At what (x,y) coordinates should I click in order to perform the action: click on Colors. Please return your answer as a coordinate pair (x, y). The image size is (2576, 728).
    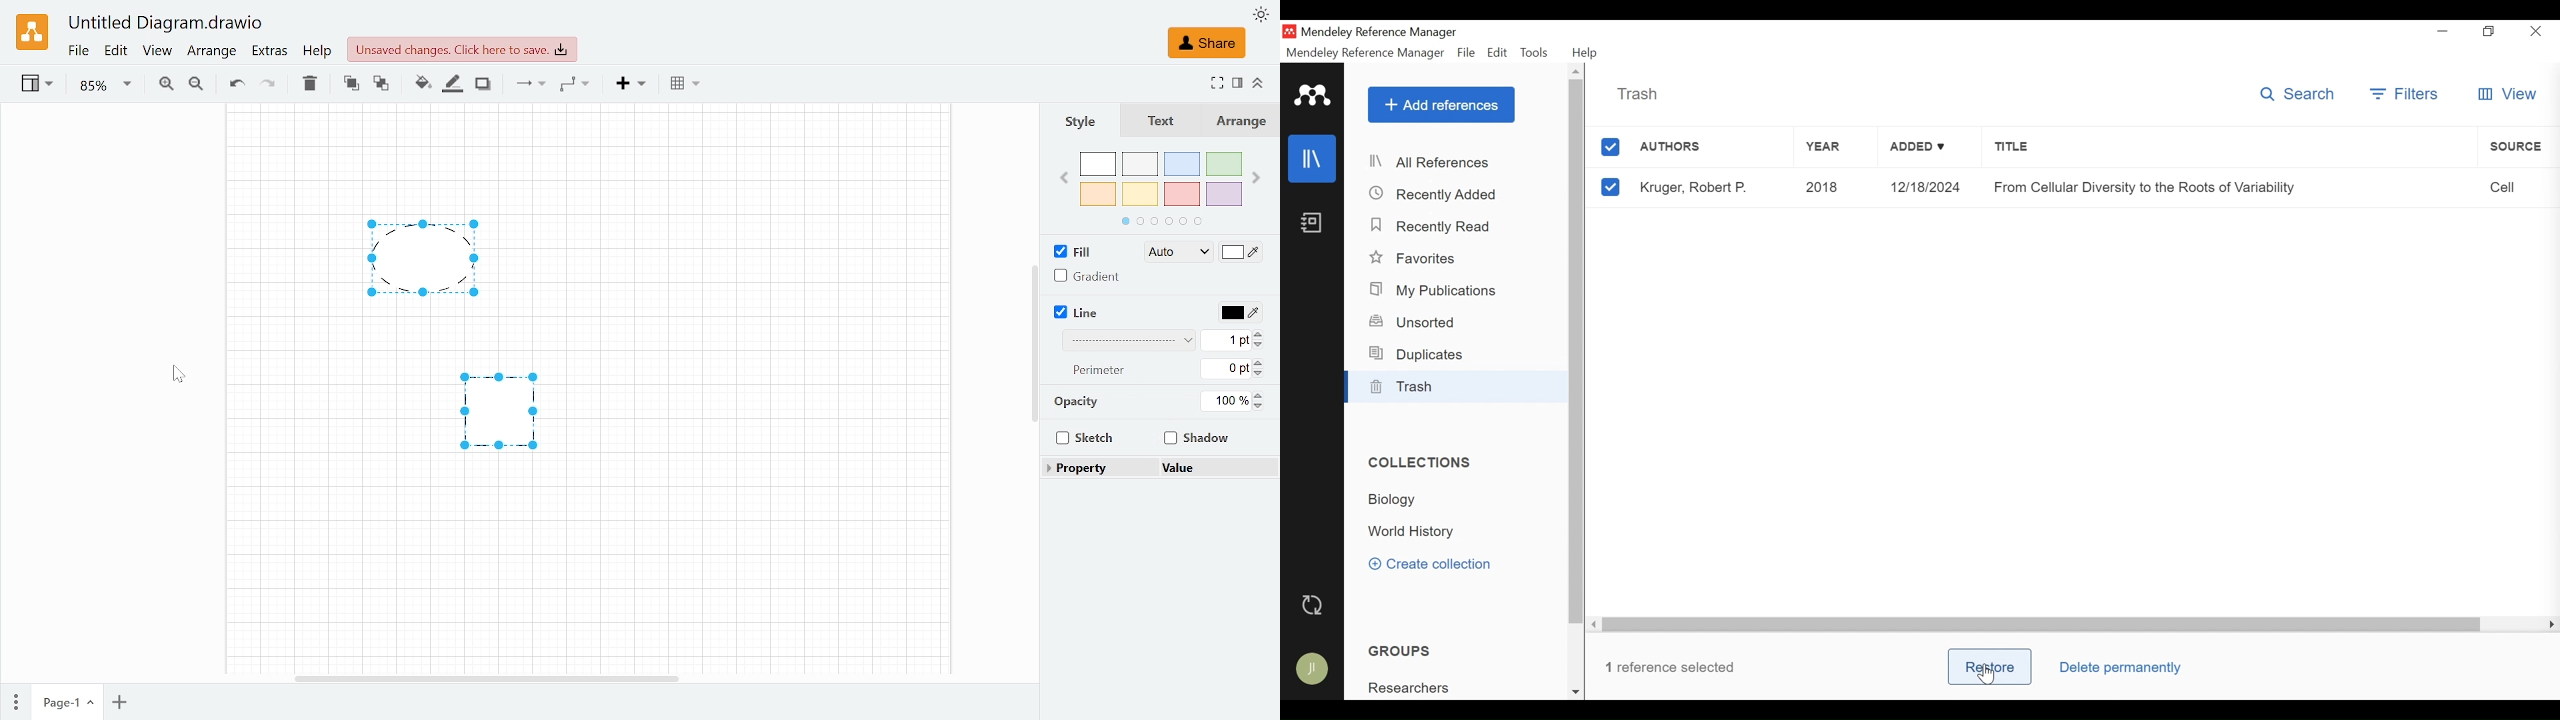
    Looking at the image, I should click on (1162, 189).